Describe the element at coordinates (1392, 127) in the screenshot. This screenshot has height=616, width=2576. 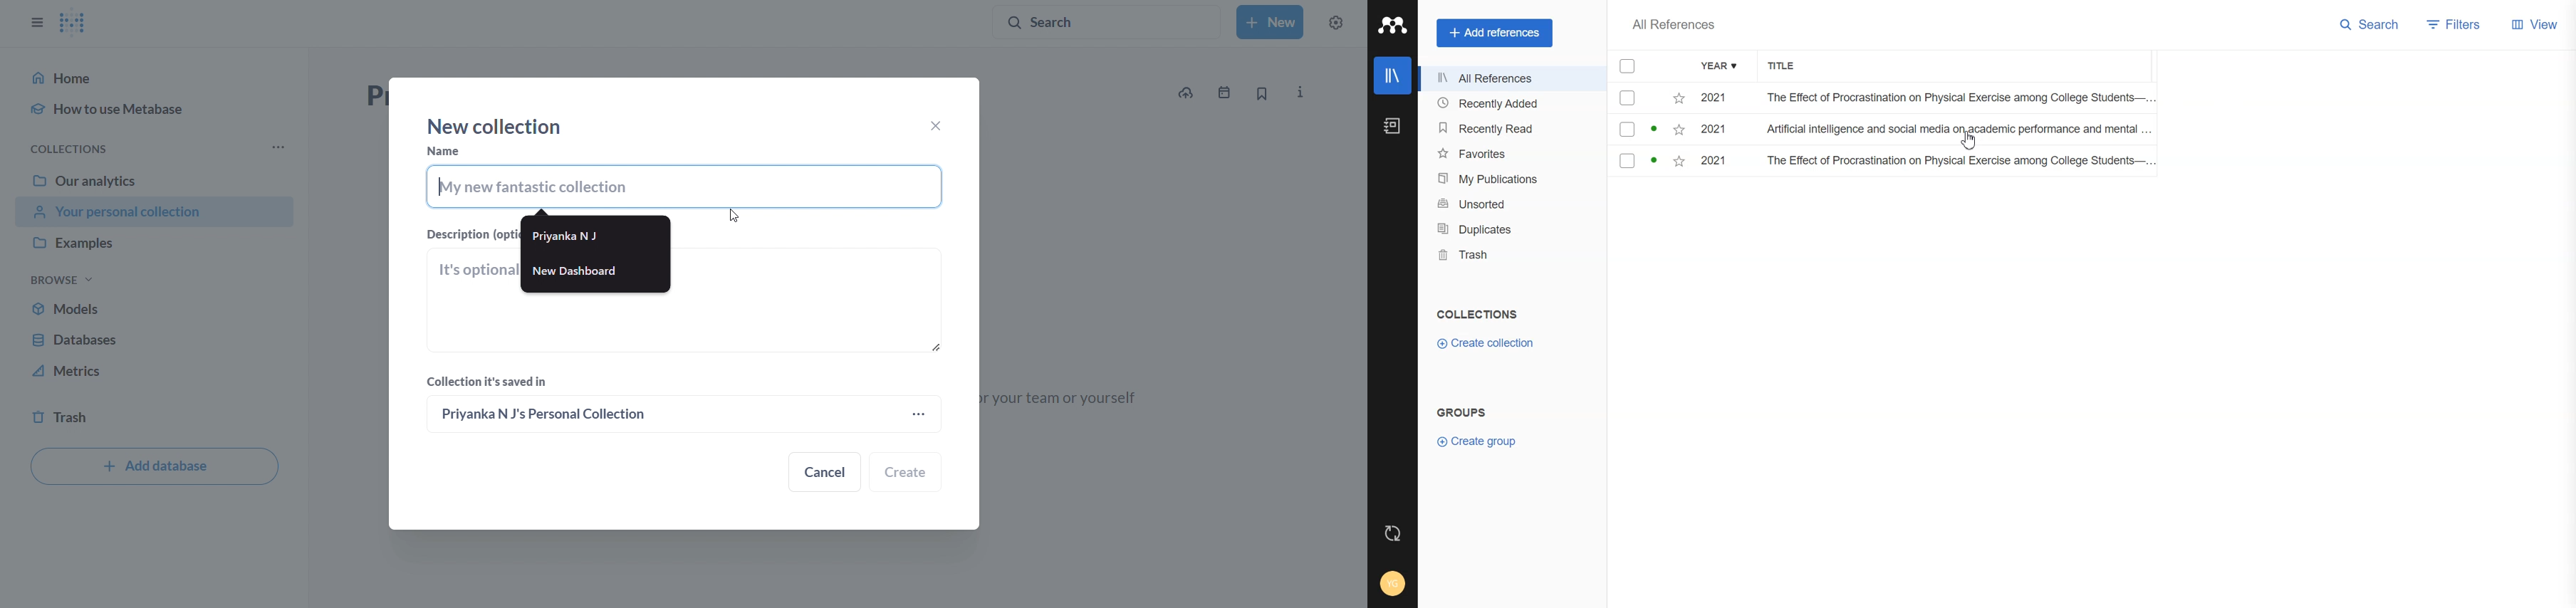
I see `Notebook` at that location.